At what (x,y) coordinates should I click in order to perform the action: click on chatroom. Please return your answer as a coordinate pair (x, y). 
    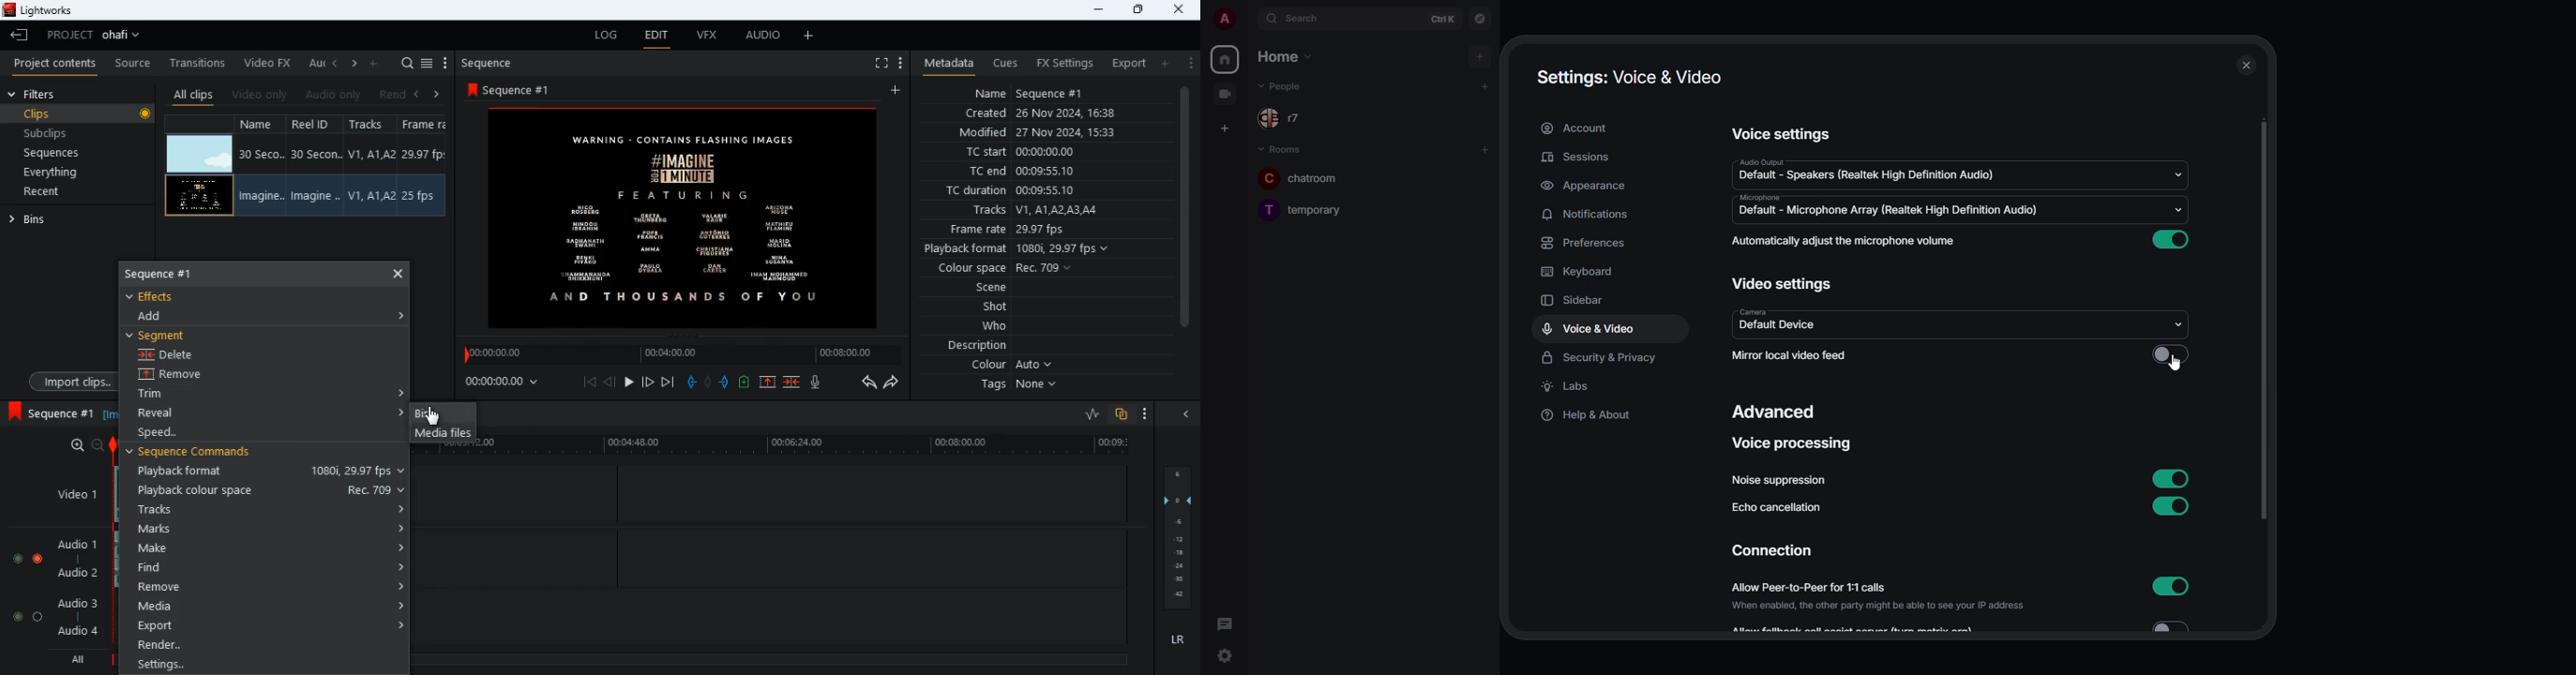
    Looking at the image, I should click on (1314, 176).